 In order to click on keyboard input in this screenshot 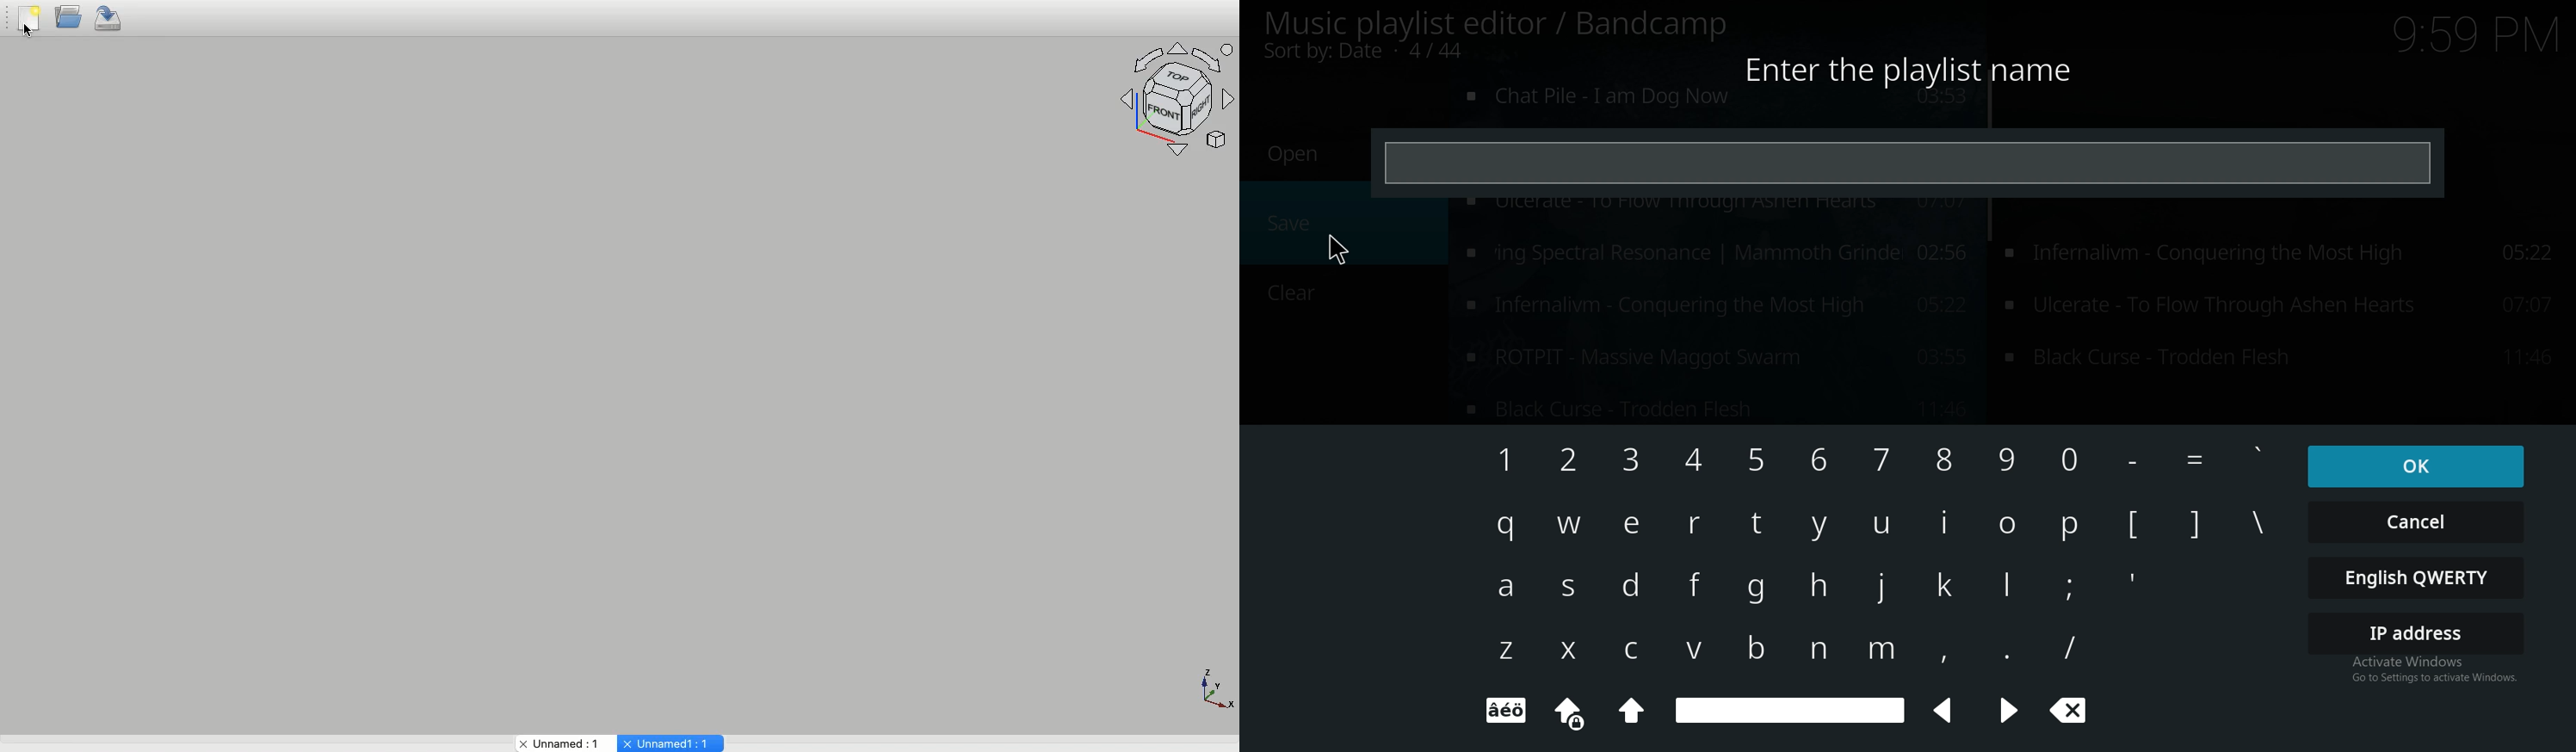, I will do `click(2137, 461)`.